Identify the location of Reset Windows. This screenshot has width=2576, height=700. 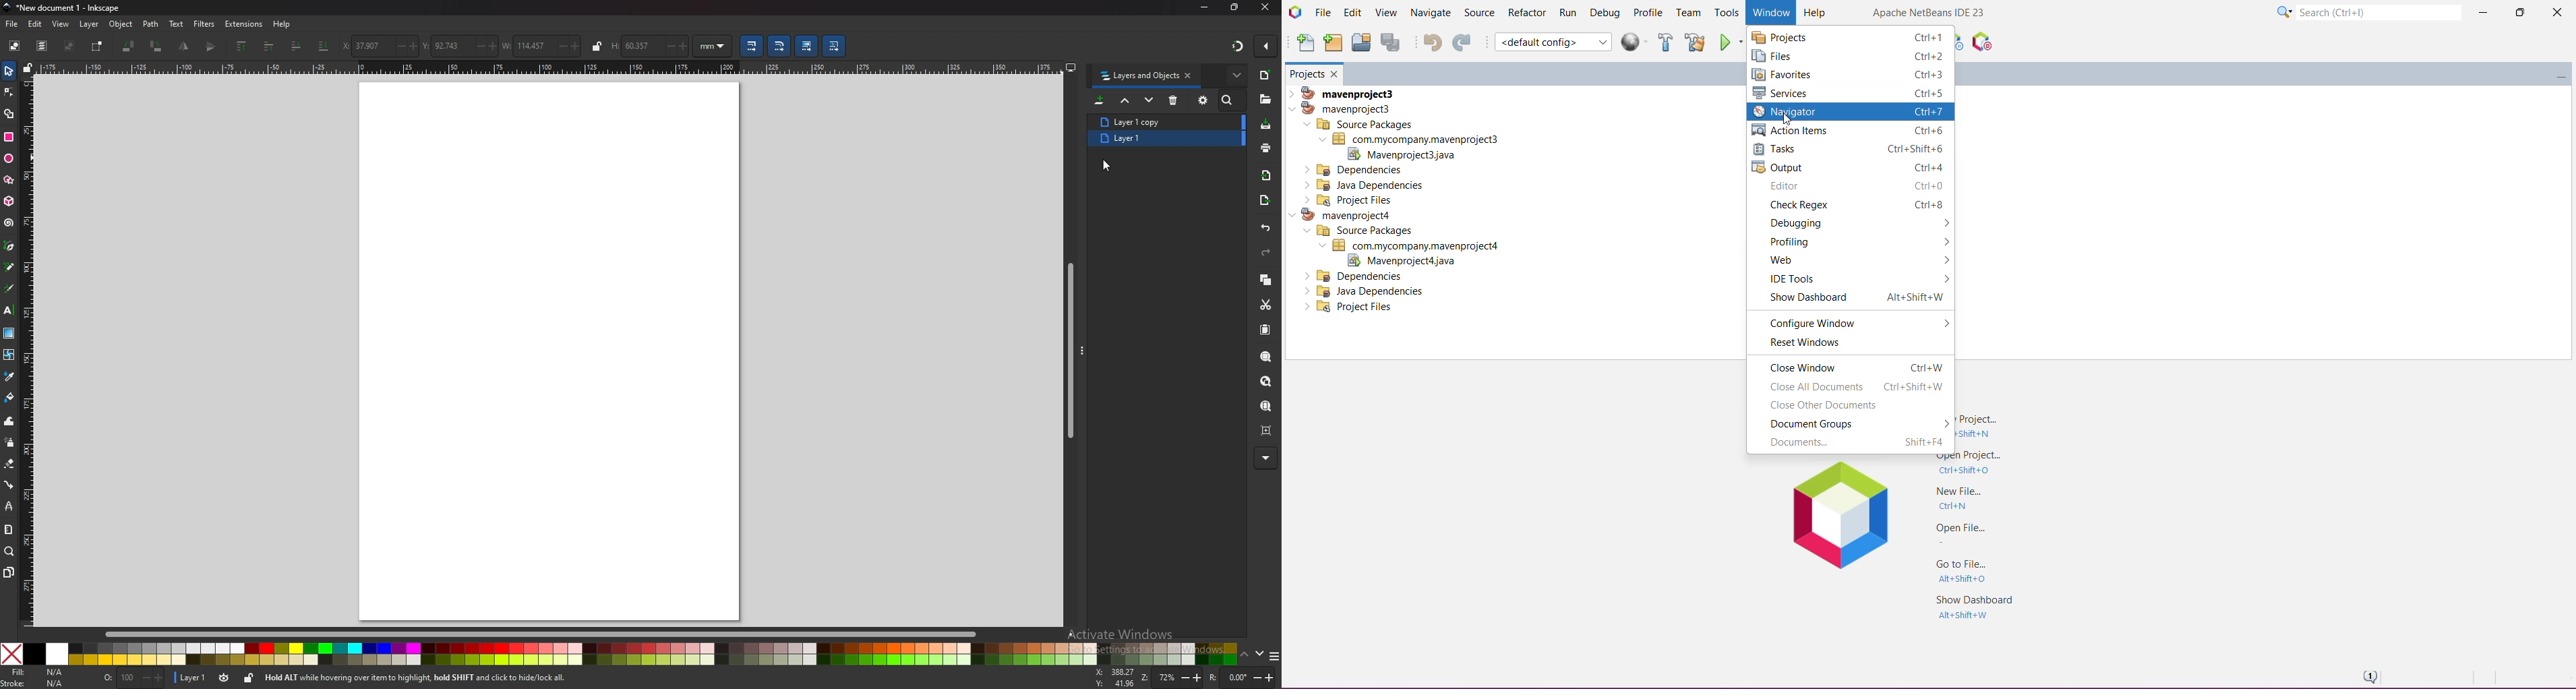
(1855, 343).